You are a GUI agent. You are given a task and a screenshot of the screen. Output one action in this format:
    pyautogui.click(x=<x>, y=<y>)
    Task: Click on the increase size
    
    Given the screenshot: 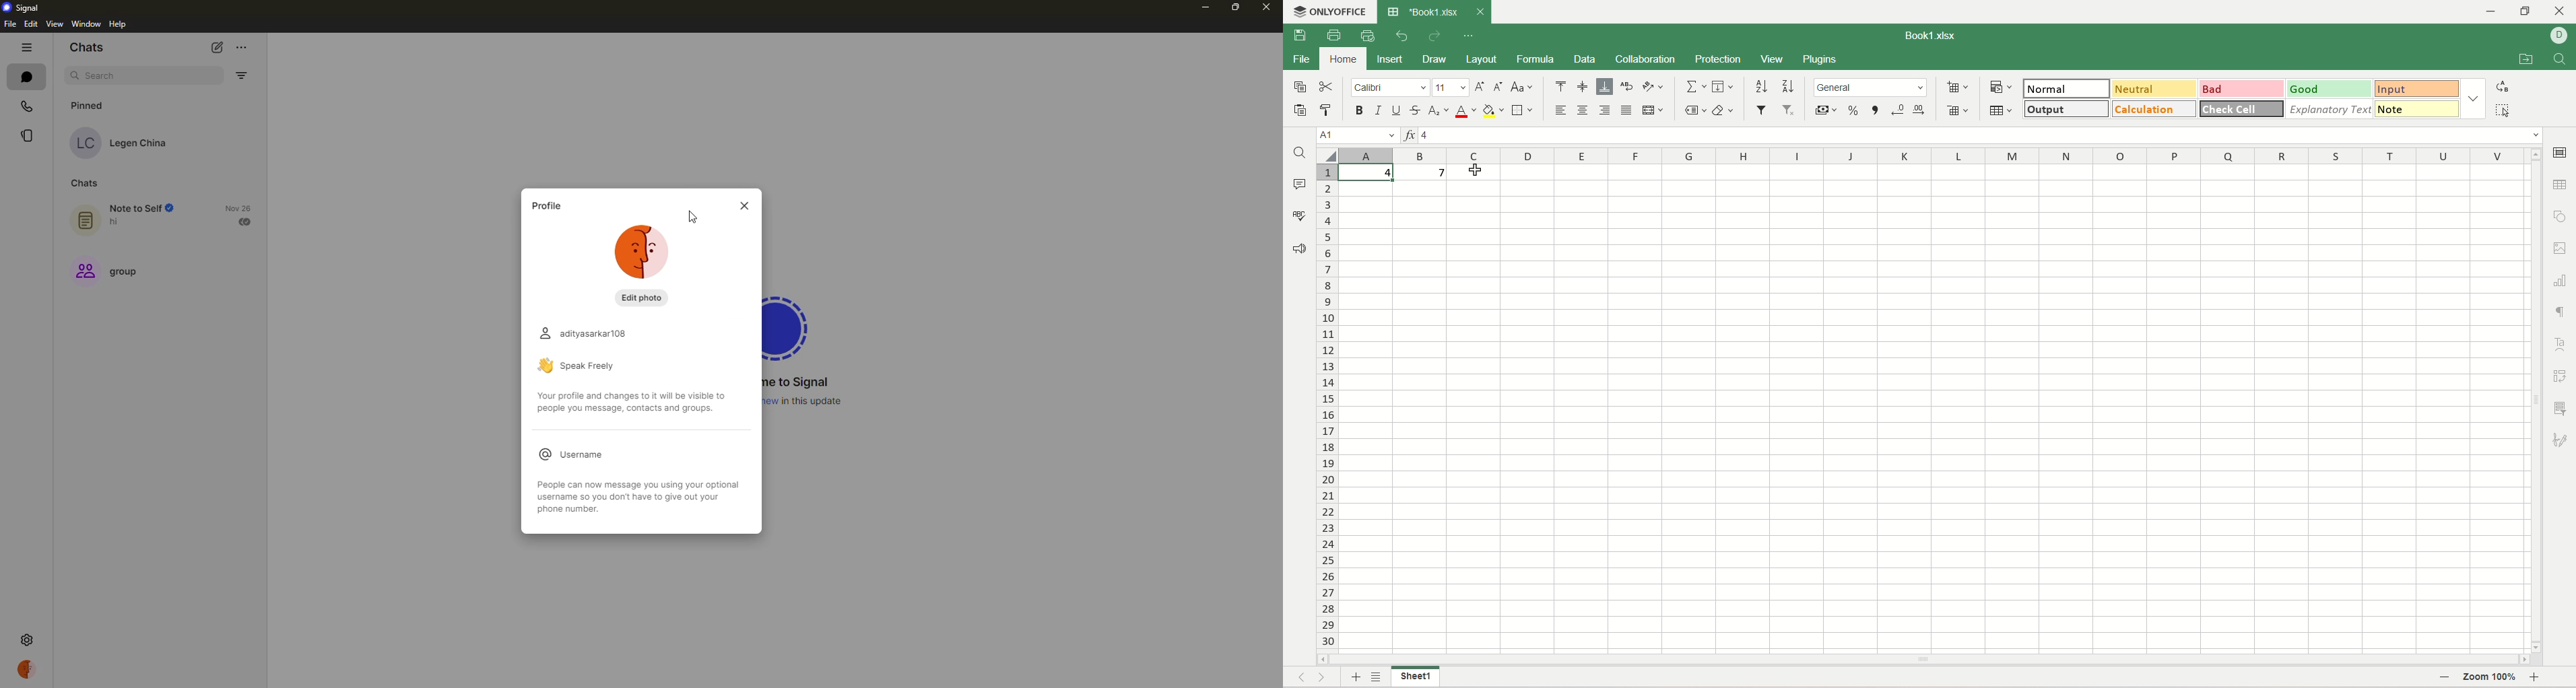 What is the action you would take?
    pyautogui.click(x=1481, y=87)
    